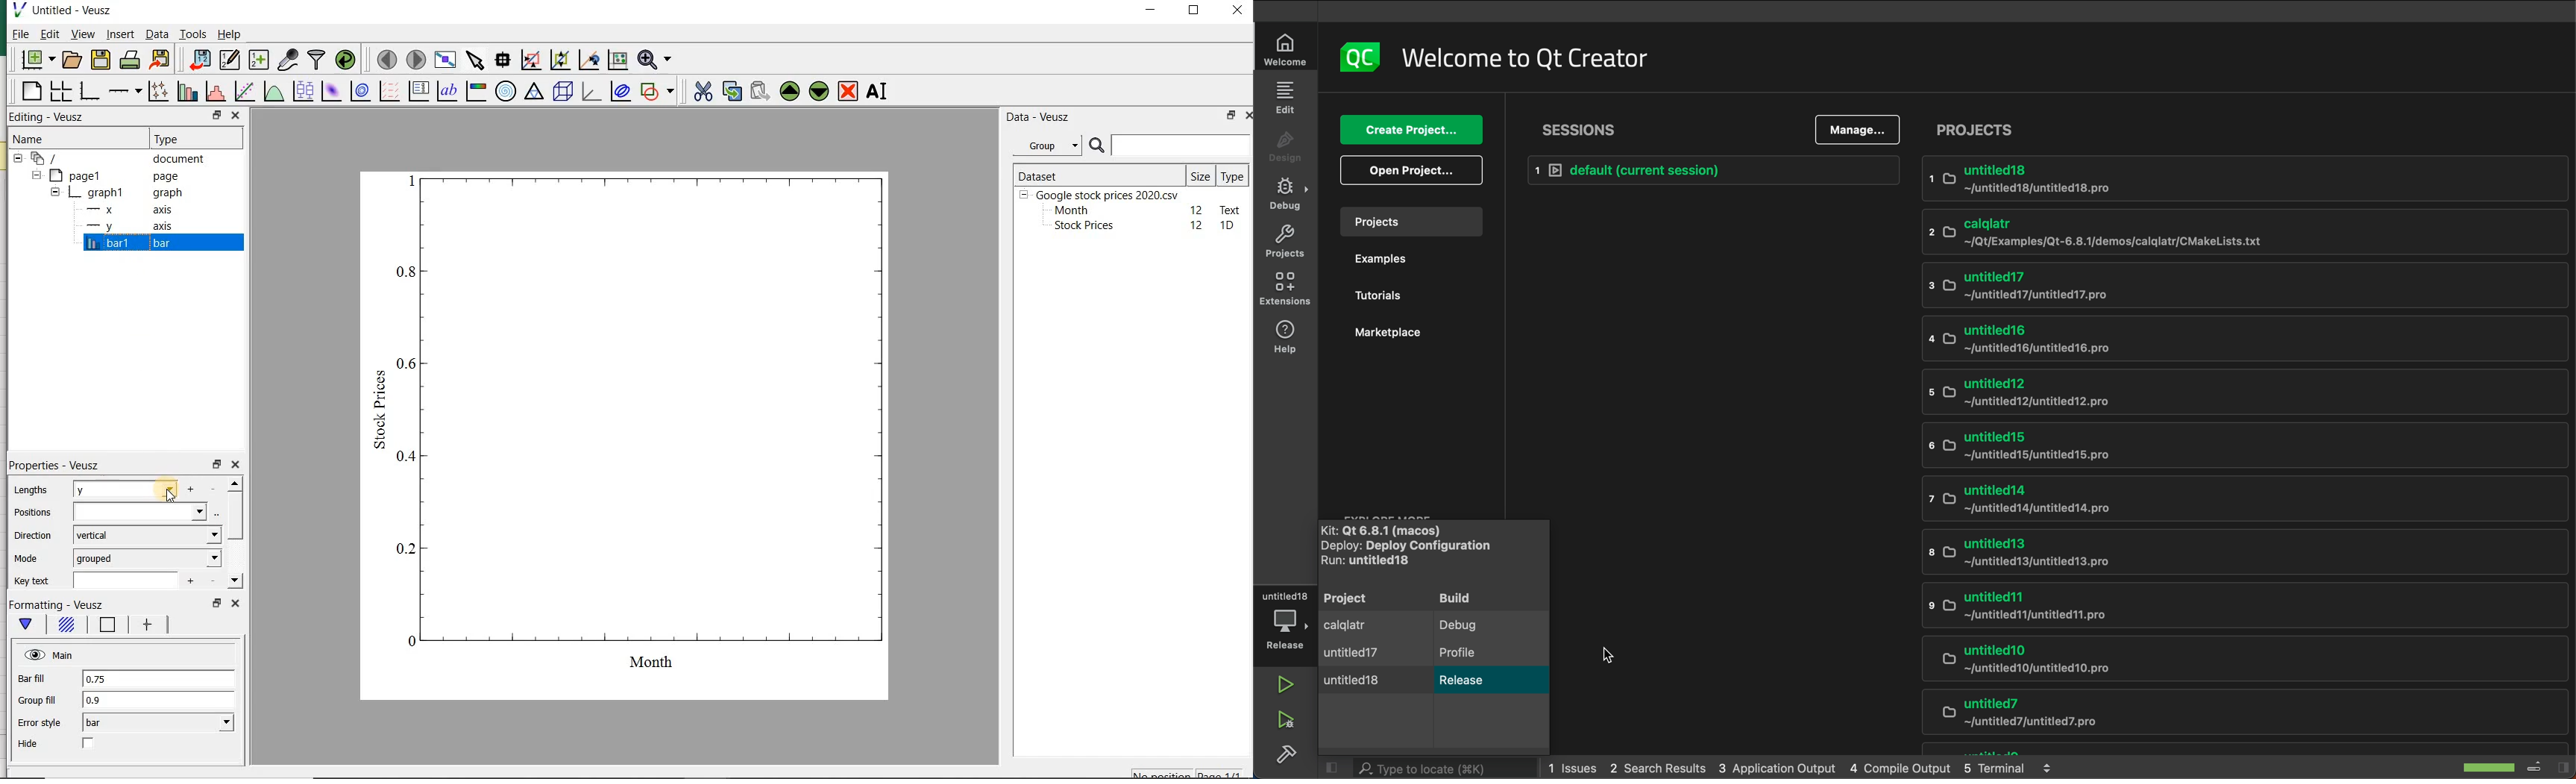 This screenshot has width=2576, height=784. What do you see at coordinates (216, 465) in the screenshot?
I see `restore` at bounding box center [216, 465].